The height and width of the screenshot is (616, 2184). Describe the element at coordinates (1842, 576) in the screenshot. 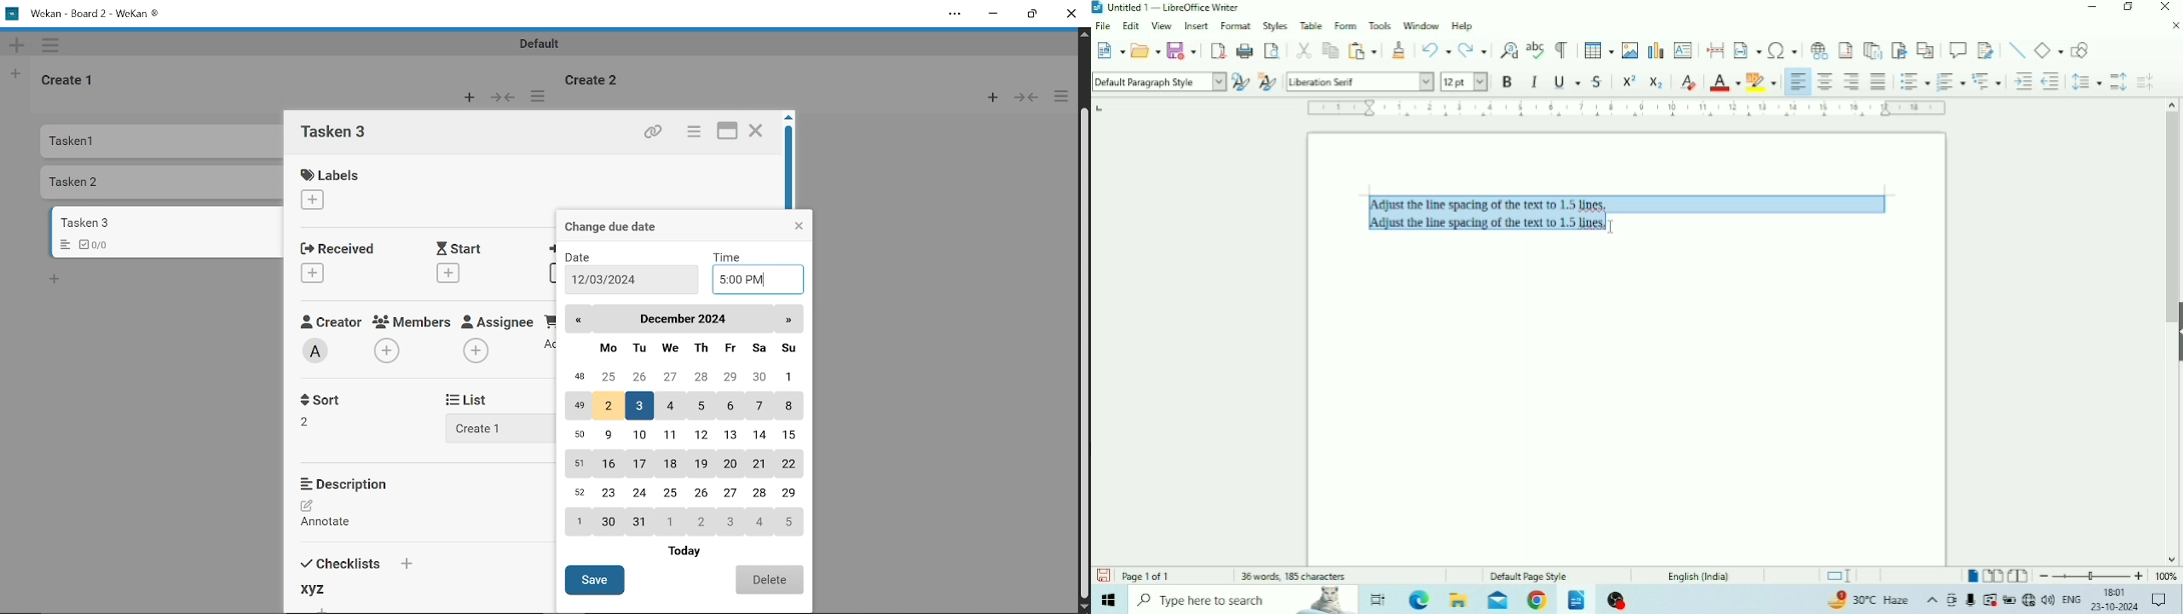

I see `Standard selection` at that location.